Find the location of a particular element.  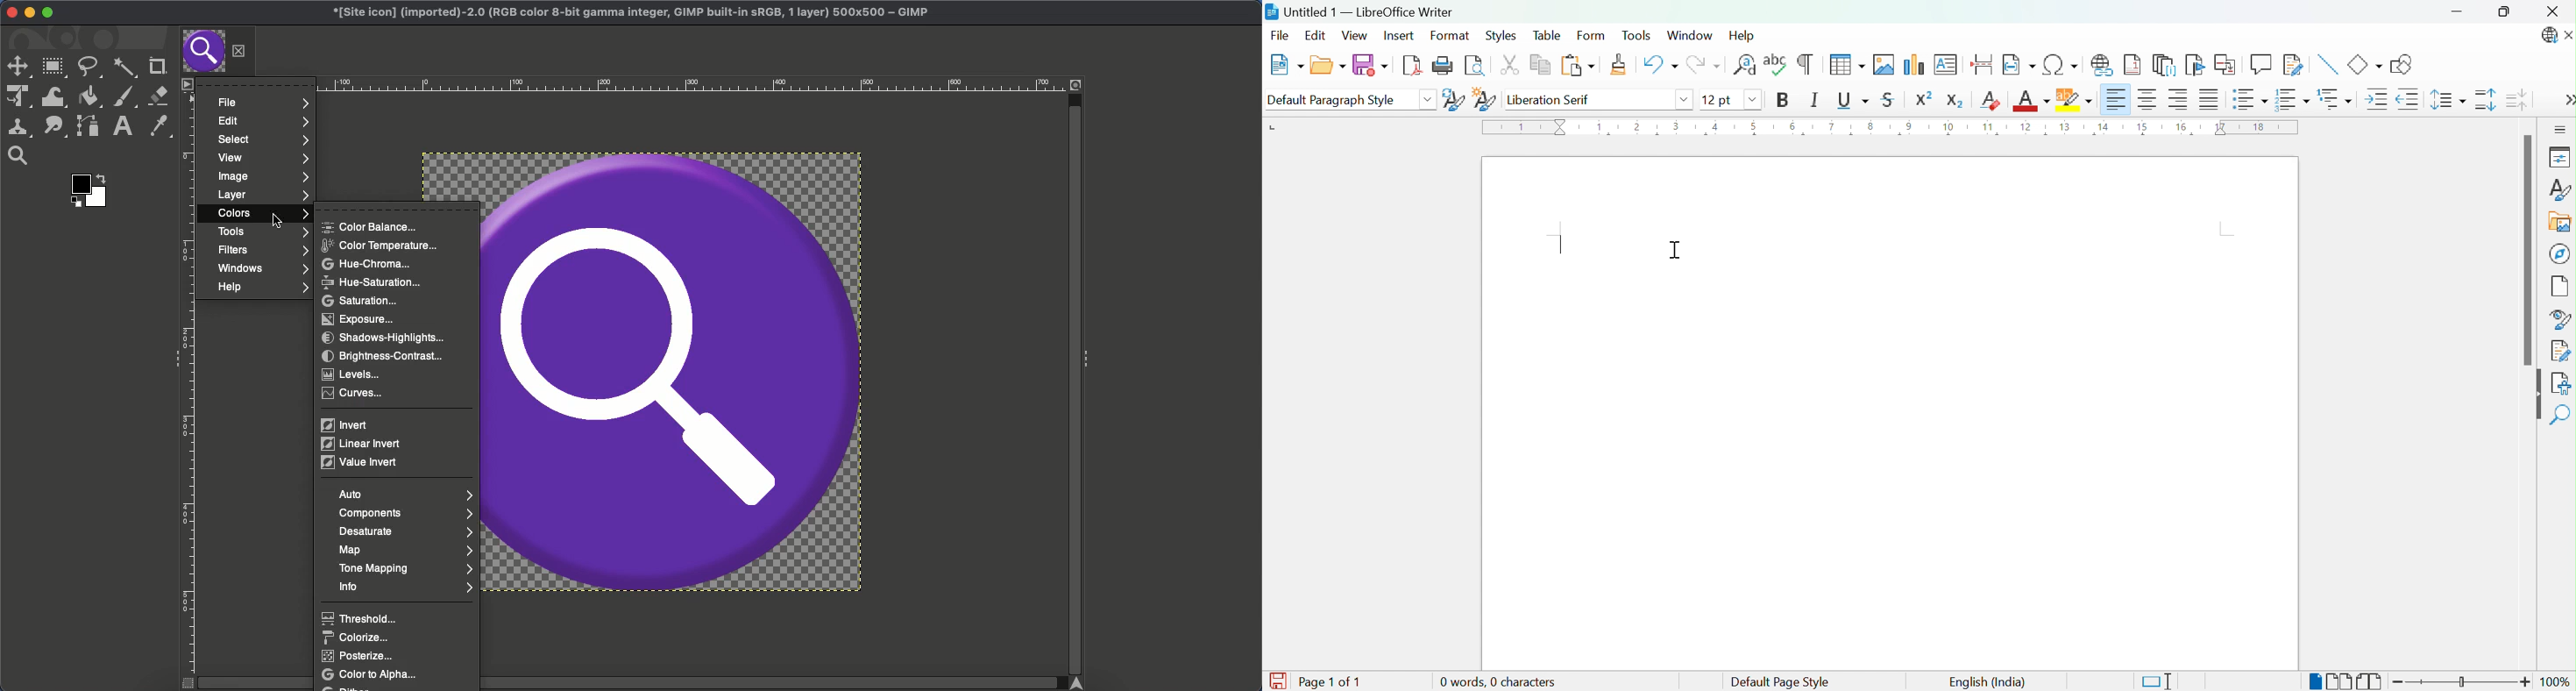

Help is located at coordinates (1744, 34).